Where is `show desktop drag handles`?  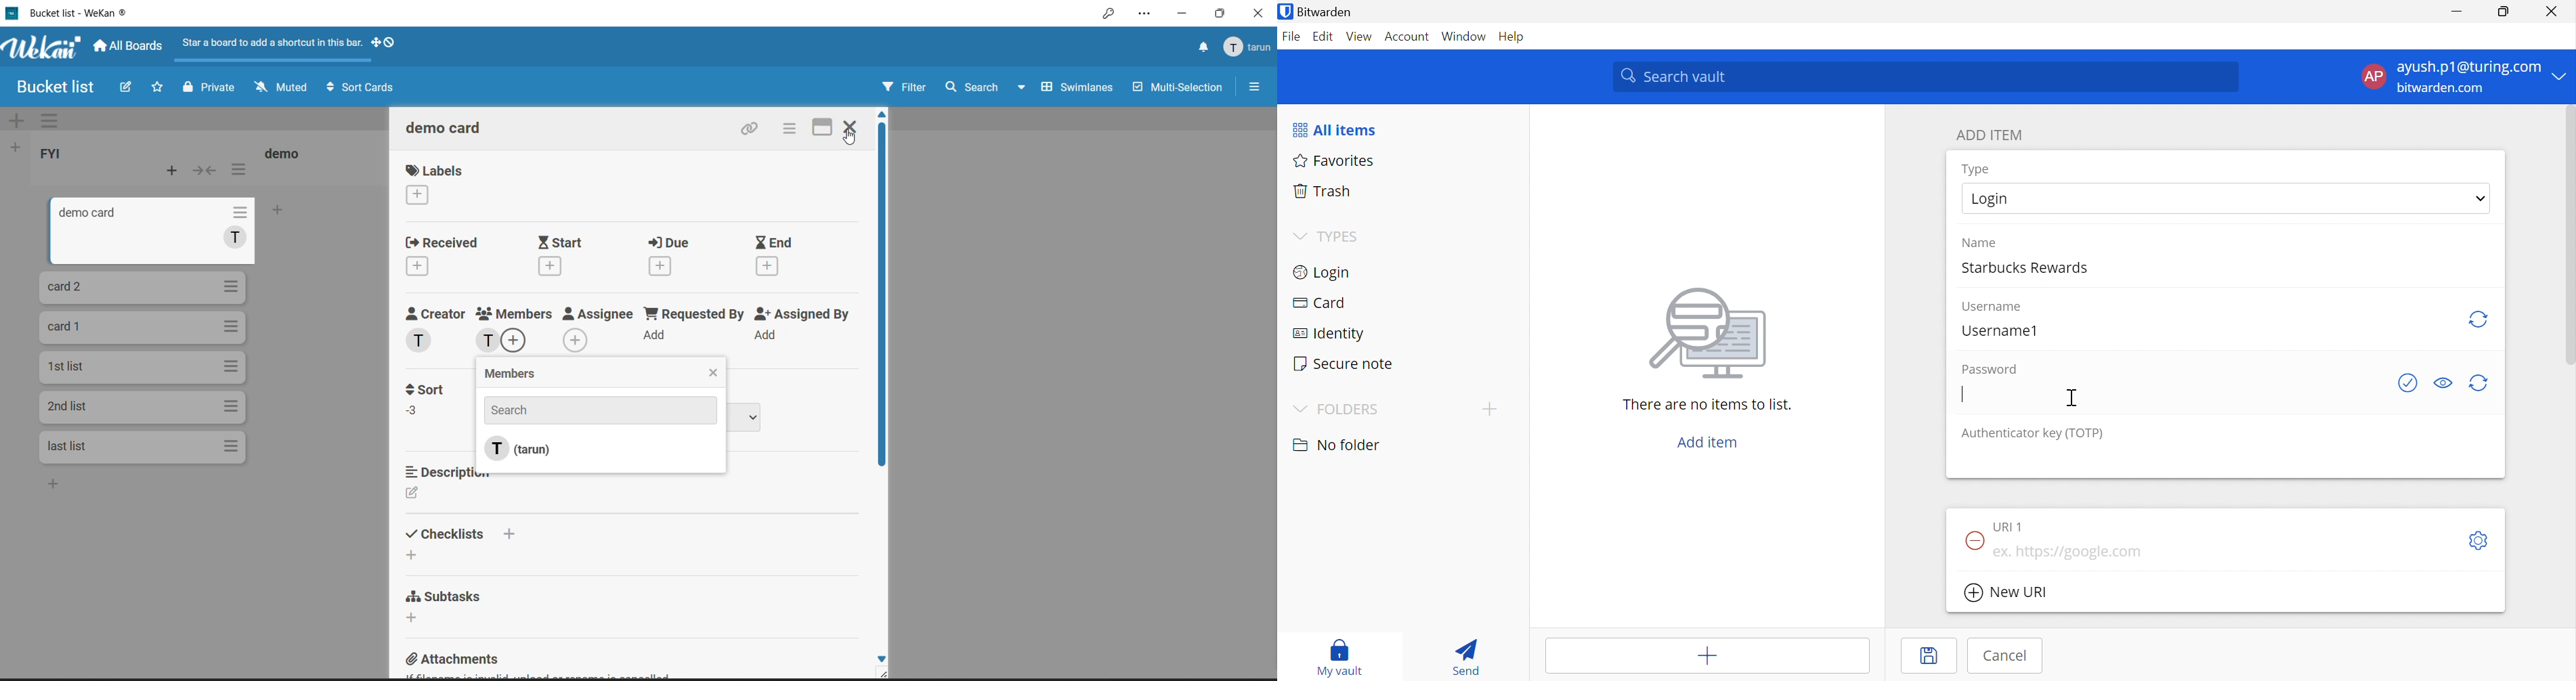
show desktop drag handles is located at coordinates (383, 43).